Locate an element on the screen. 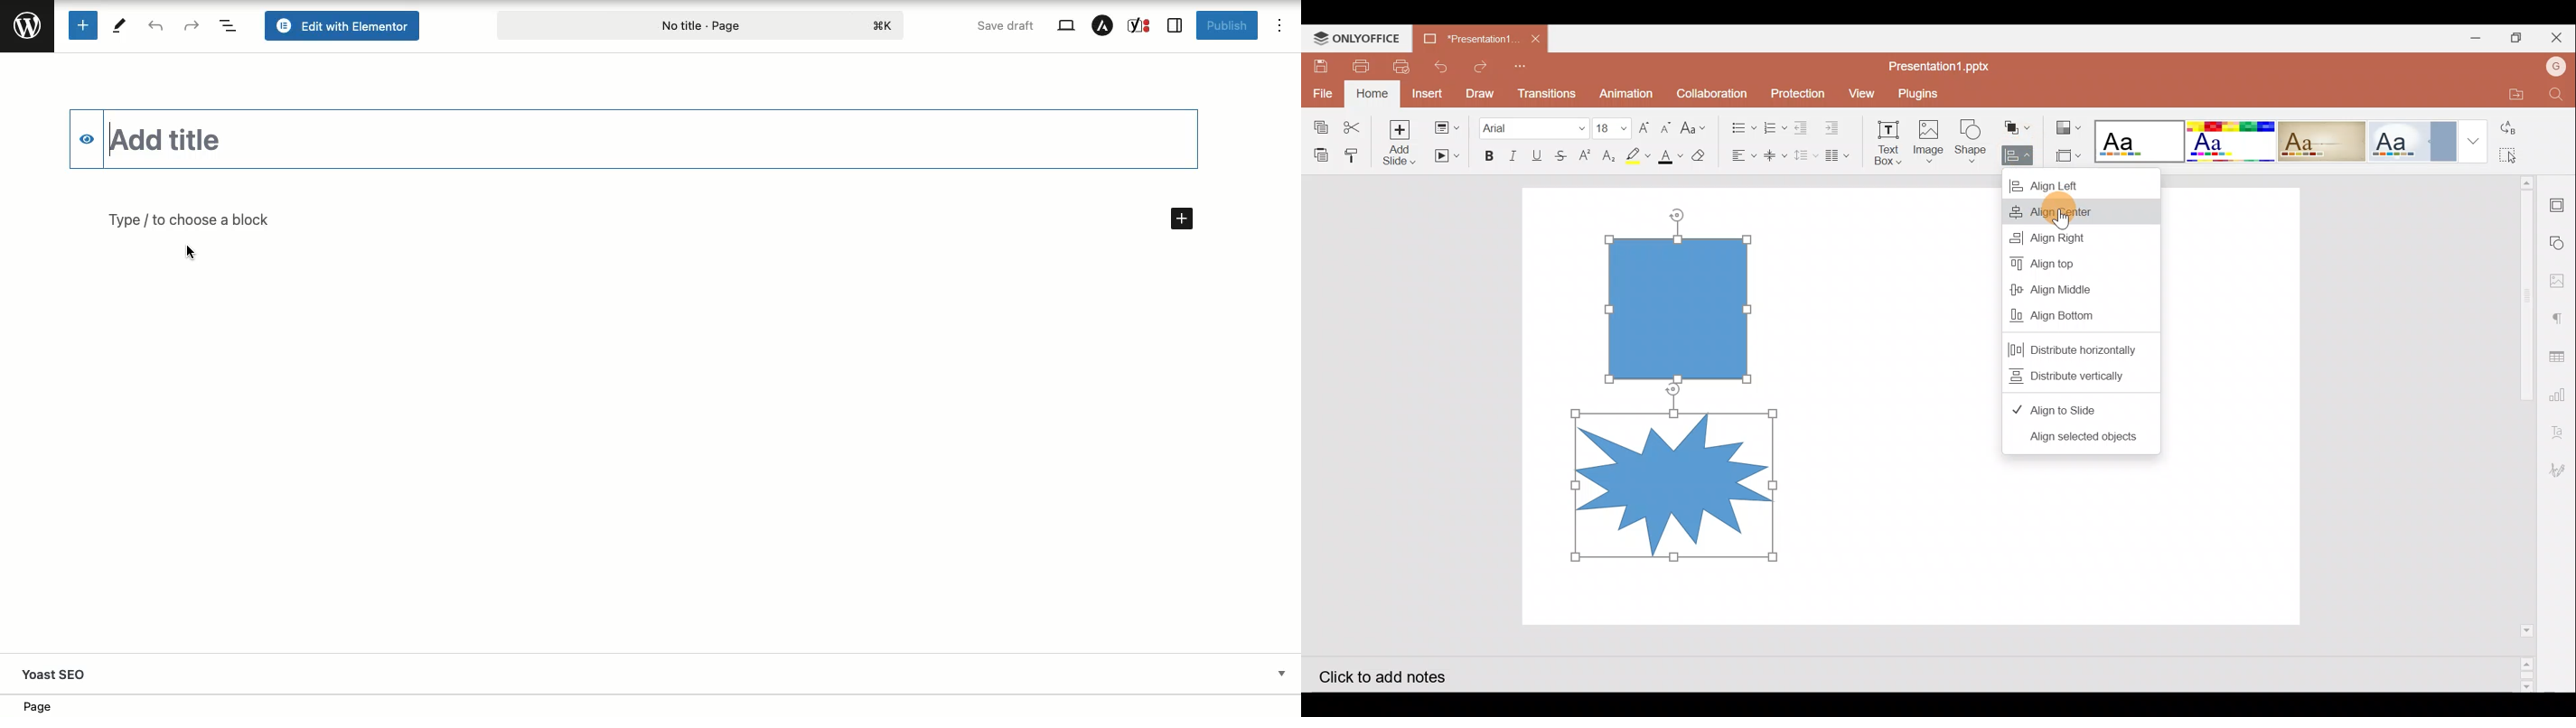  Change case is located at coordinates (1697, 127).